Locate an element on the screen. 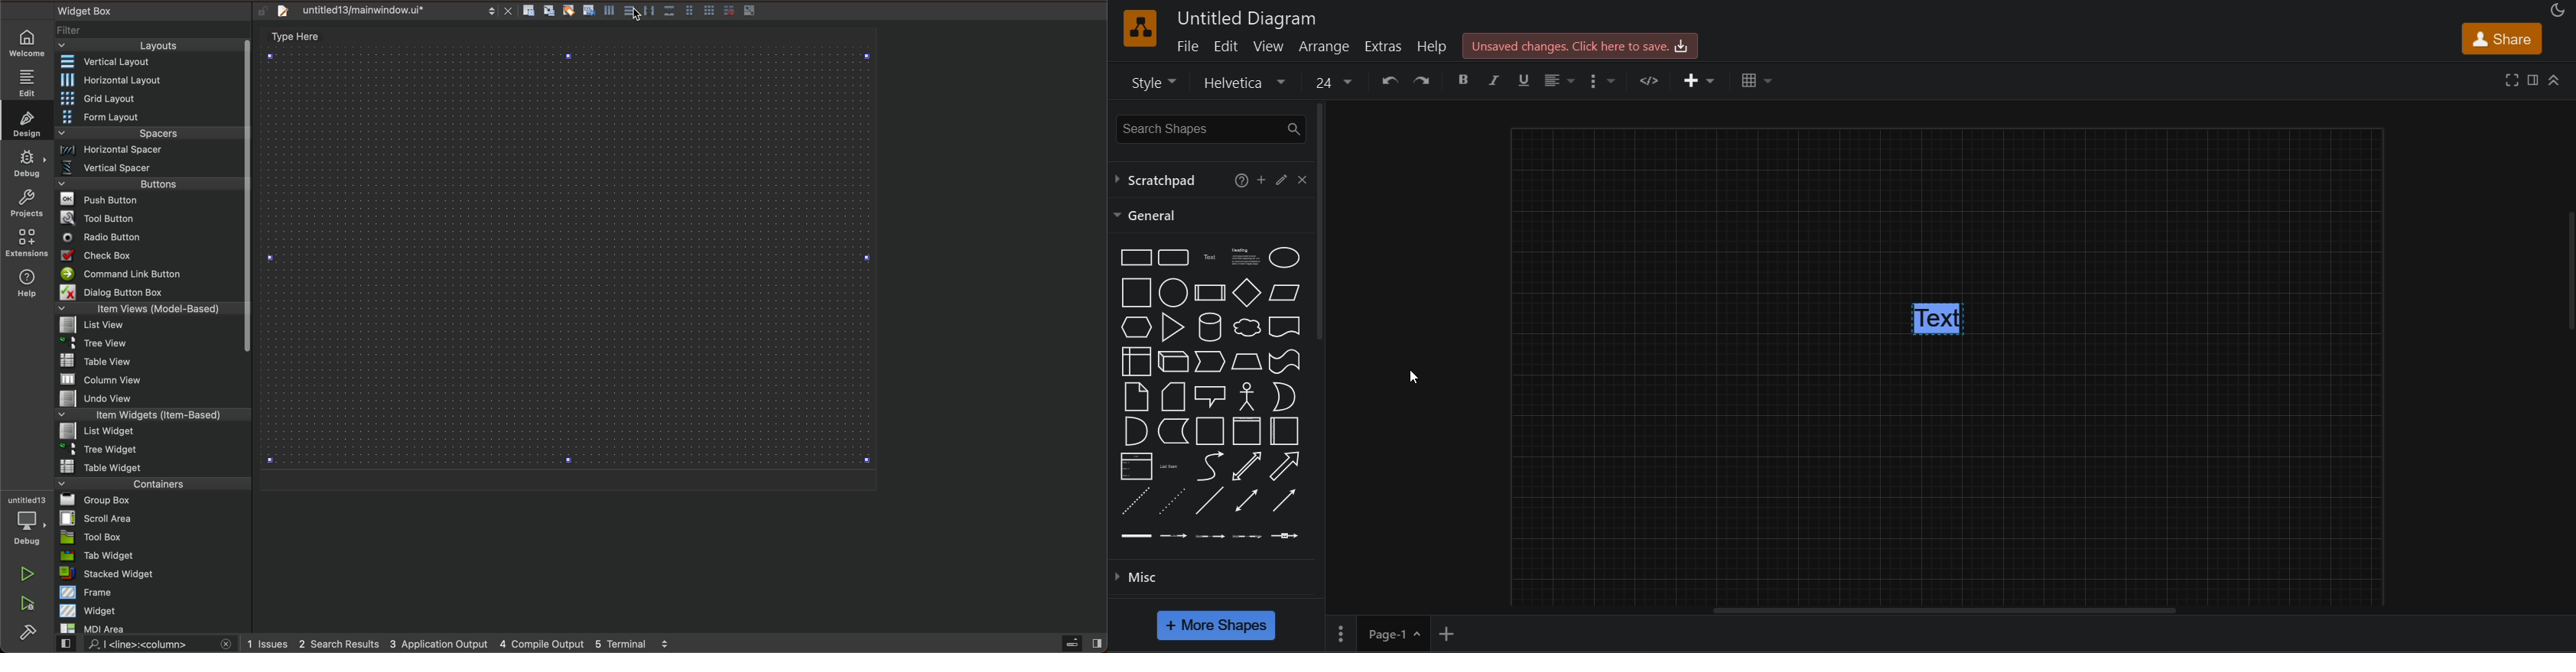 The image size is (2576, 672). misc is located at coordinates (1136, 577).